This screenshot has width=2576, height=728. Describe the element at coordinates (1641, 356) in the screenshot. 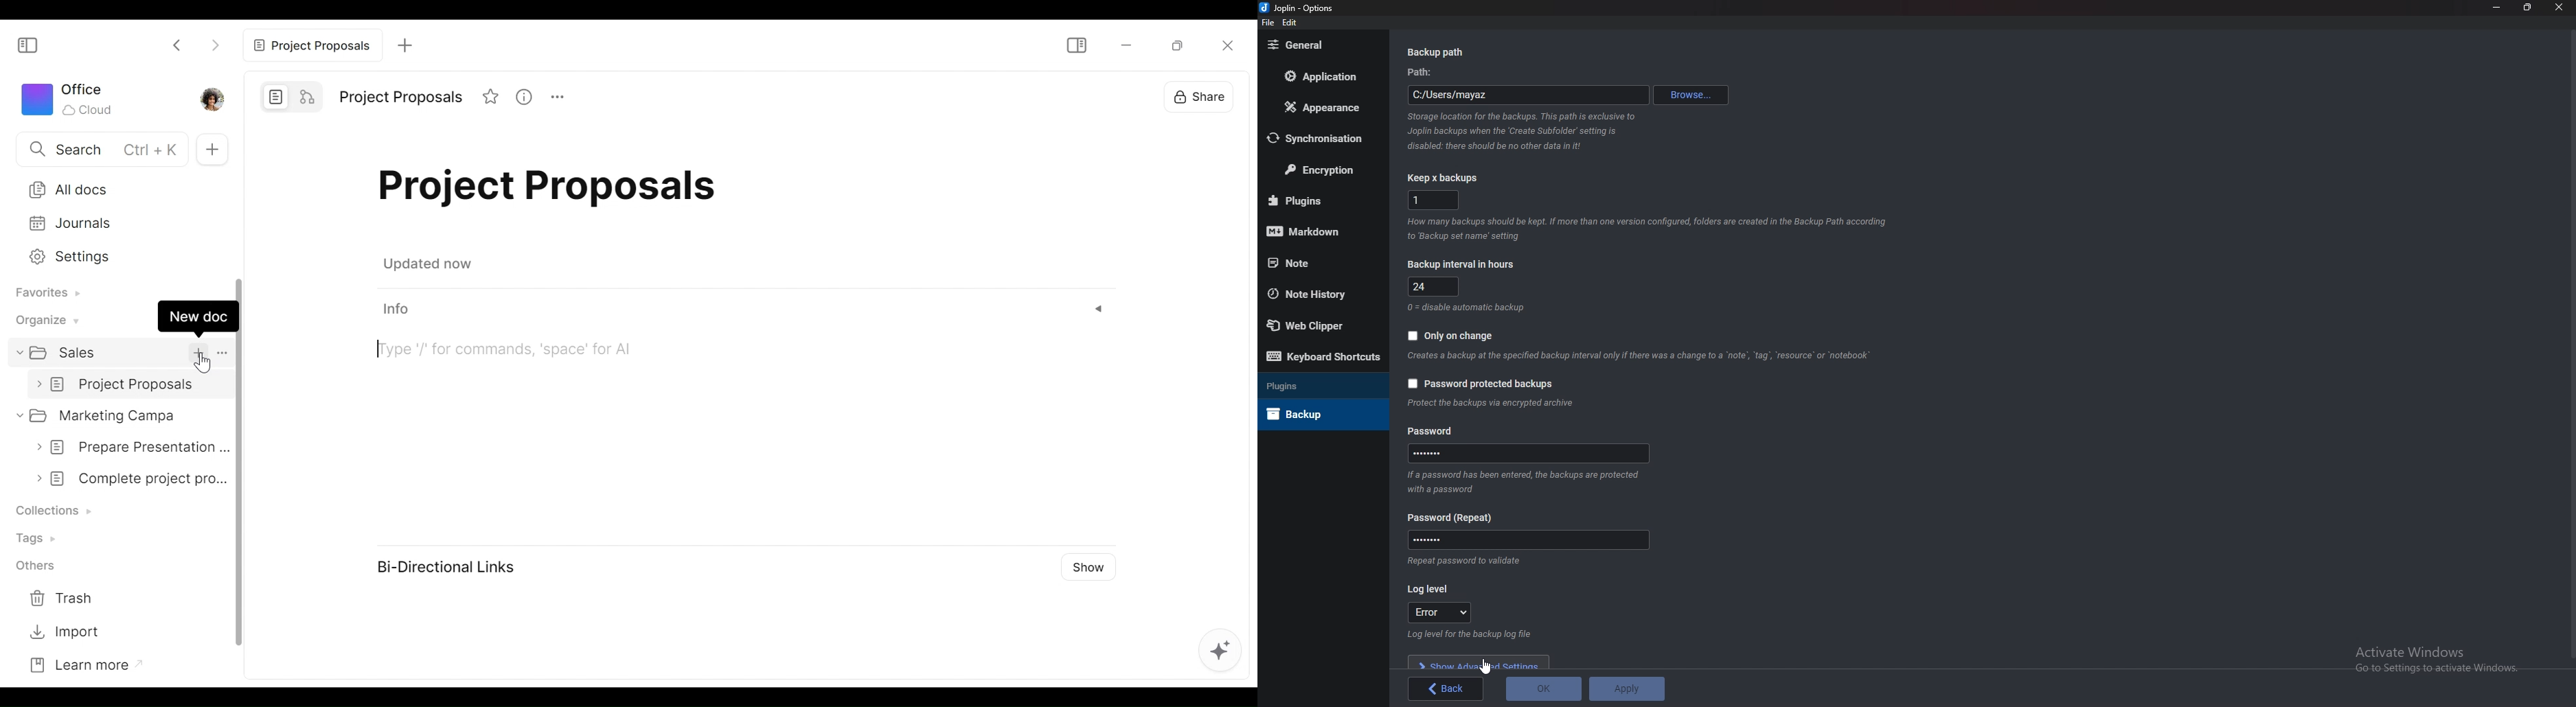

I see `Info` at that location.